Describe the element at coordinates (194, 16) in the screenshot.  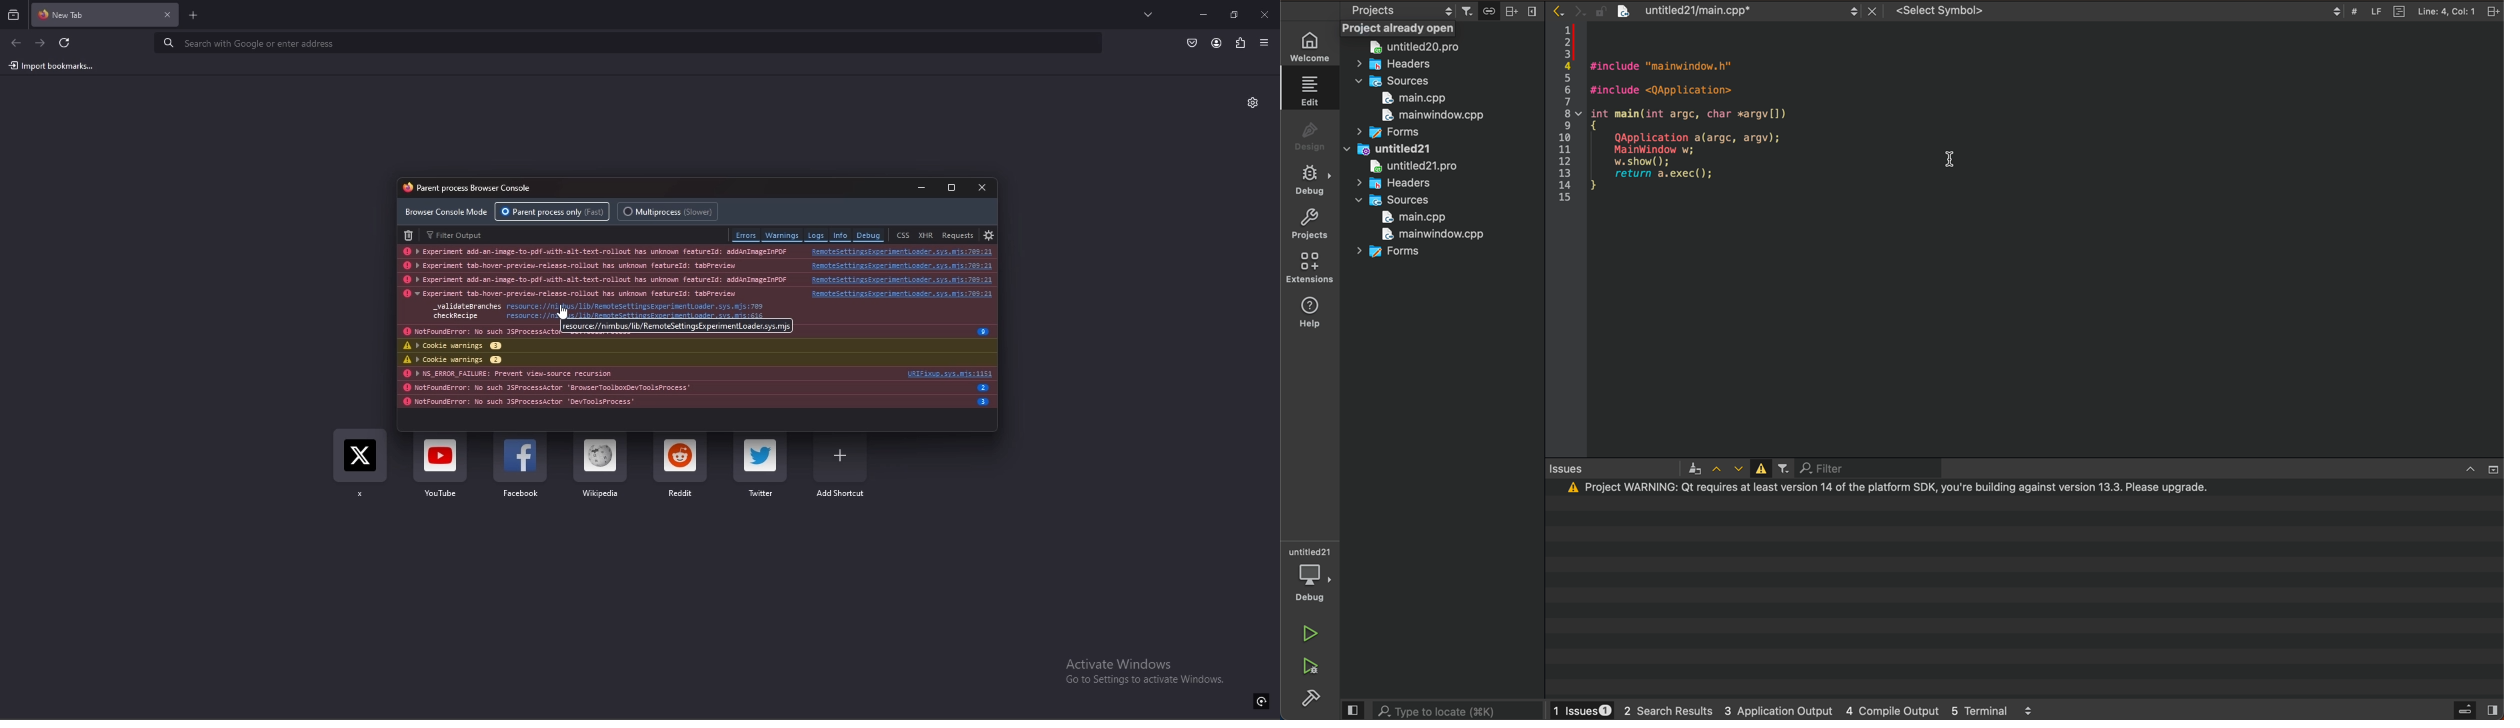
I see `new tab` at that location.